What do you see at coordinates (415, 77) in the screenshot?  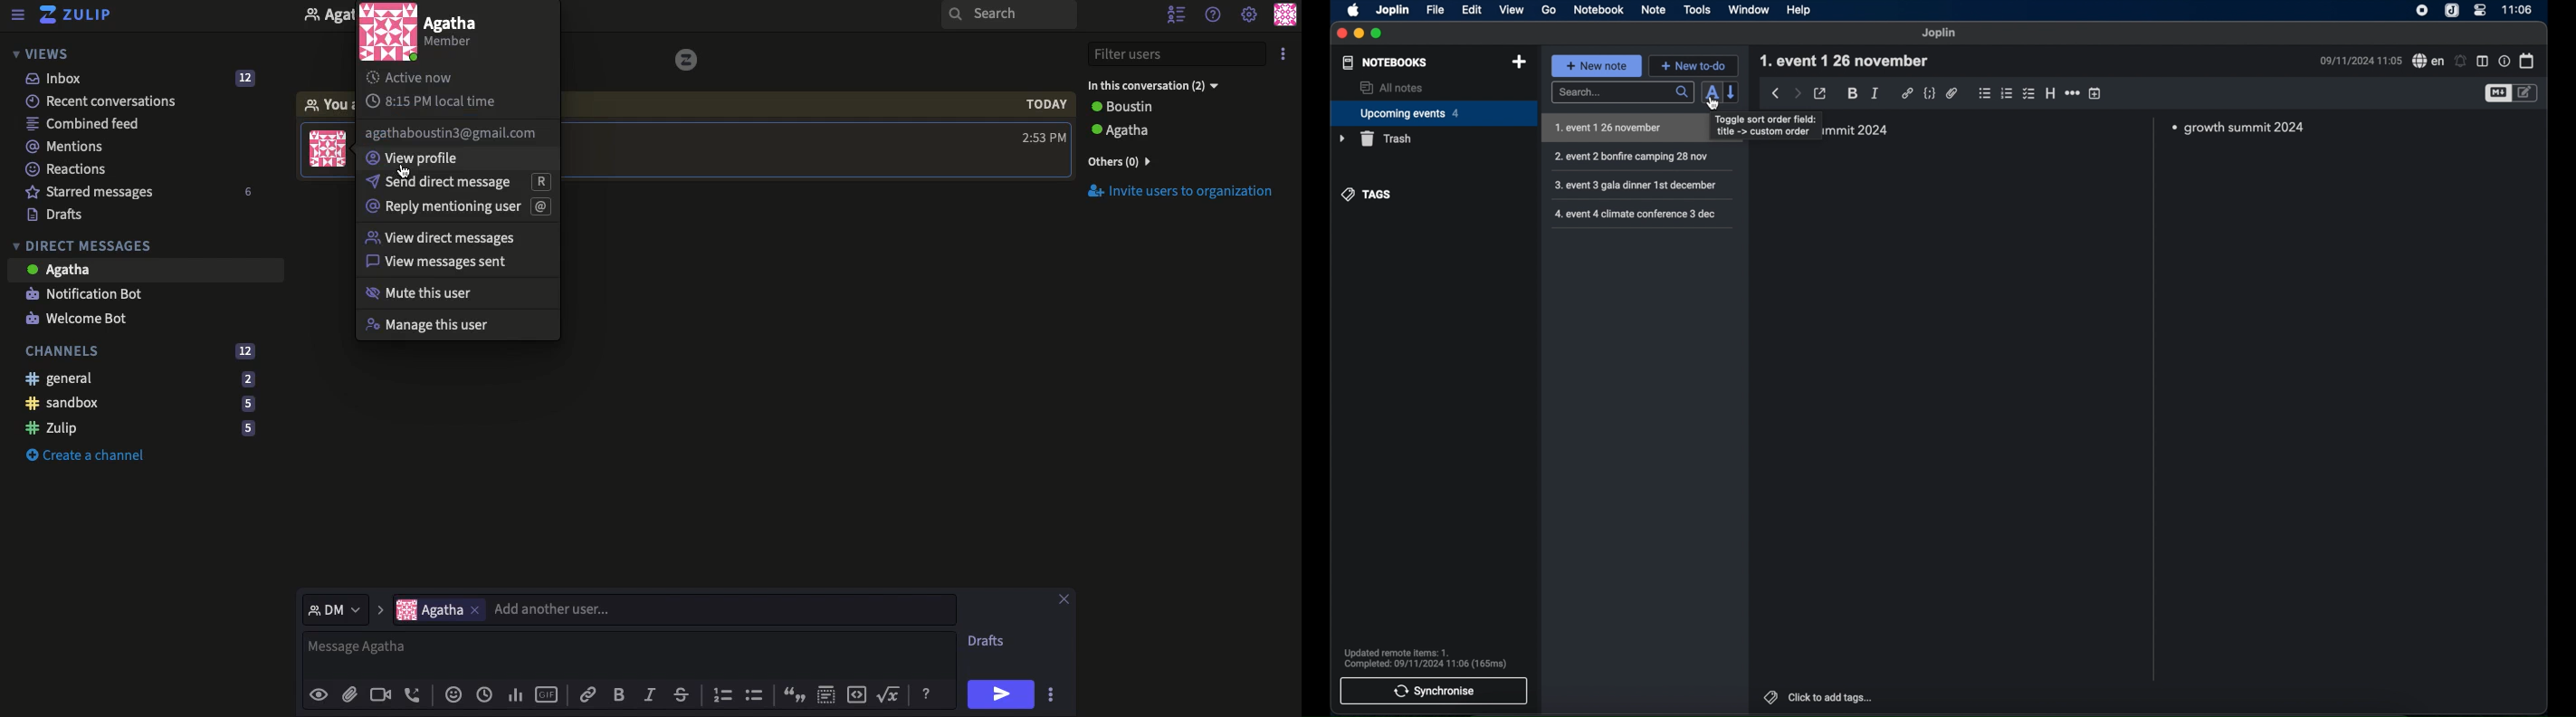 I see `Active now` at bounding box center [415, 77].